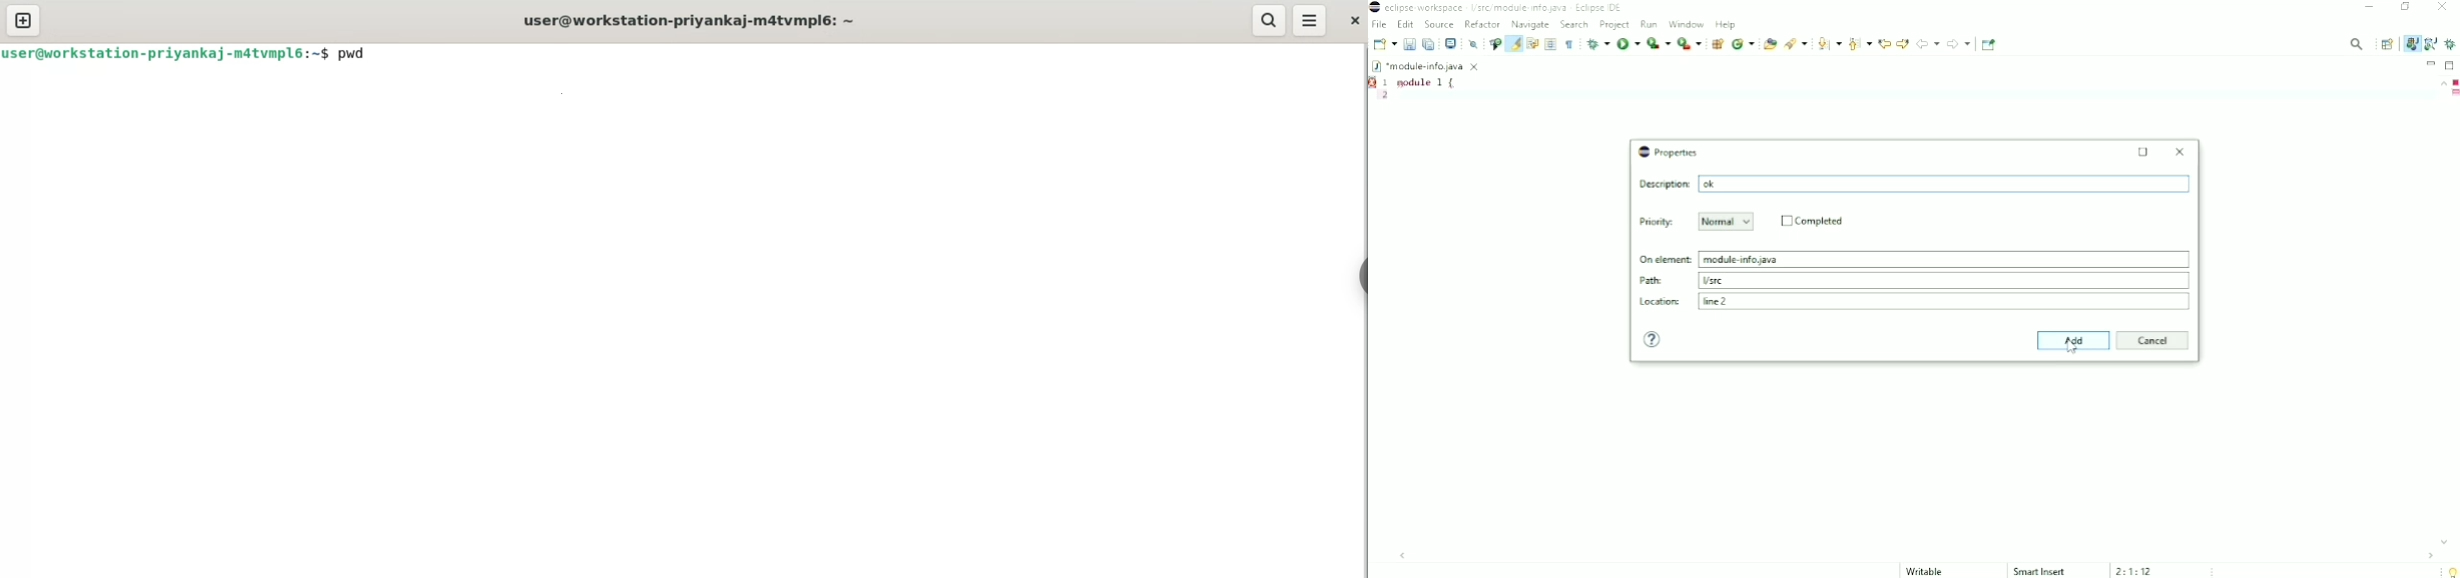 The height and width of the screenshot is (588, 2464). Describe the element at coordinates (1717, 44) in the screenshot. I see `New java package` at that location.